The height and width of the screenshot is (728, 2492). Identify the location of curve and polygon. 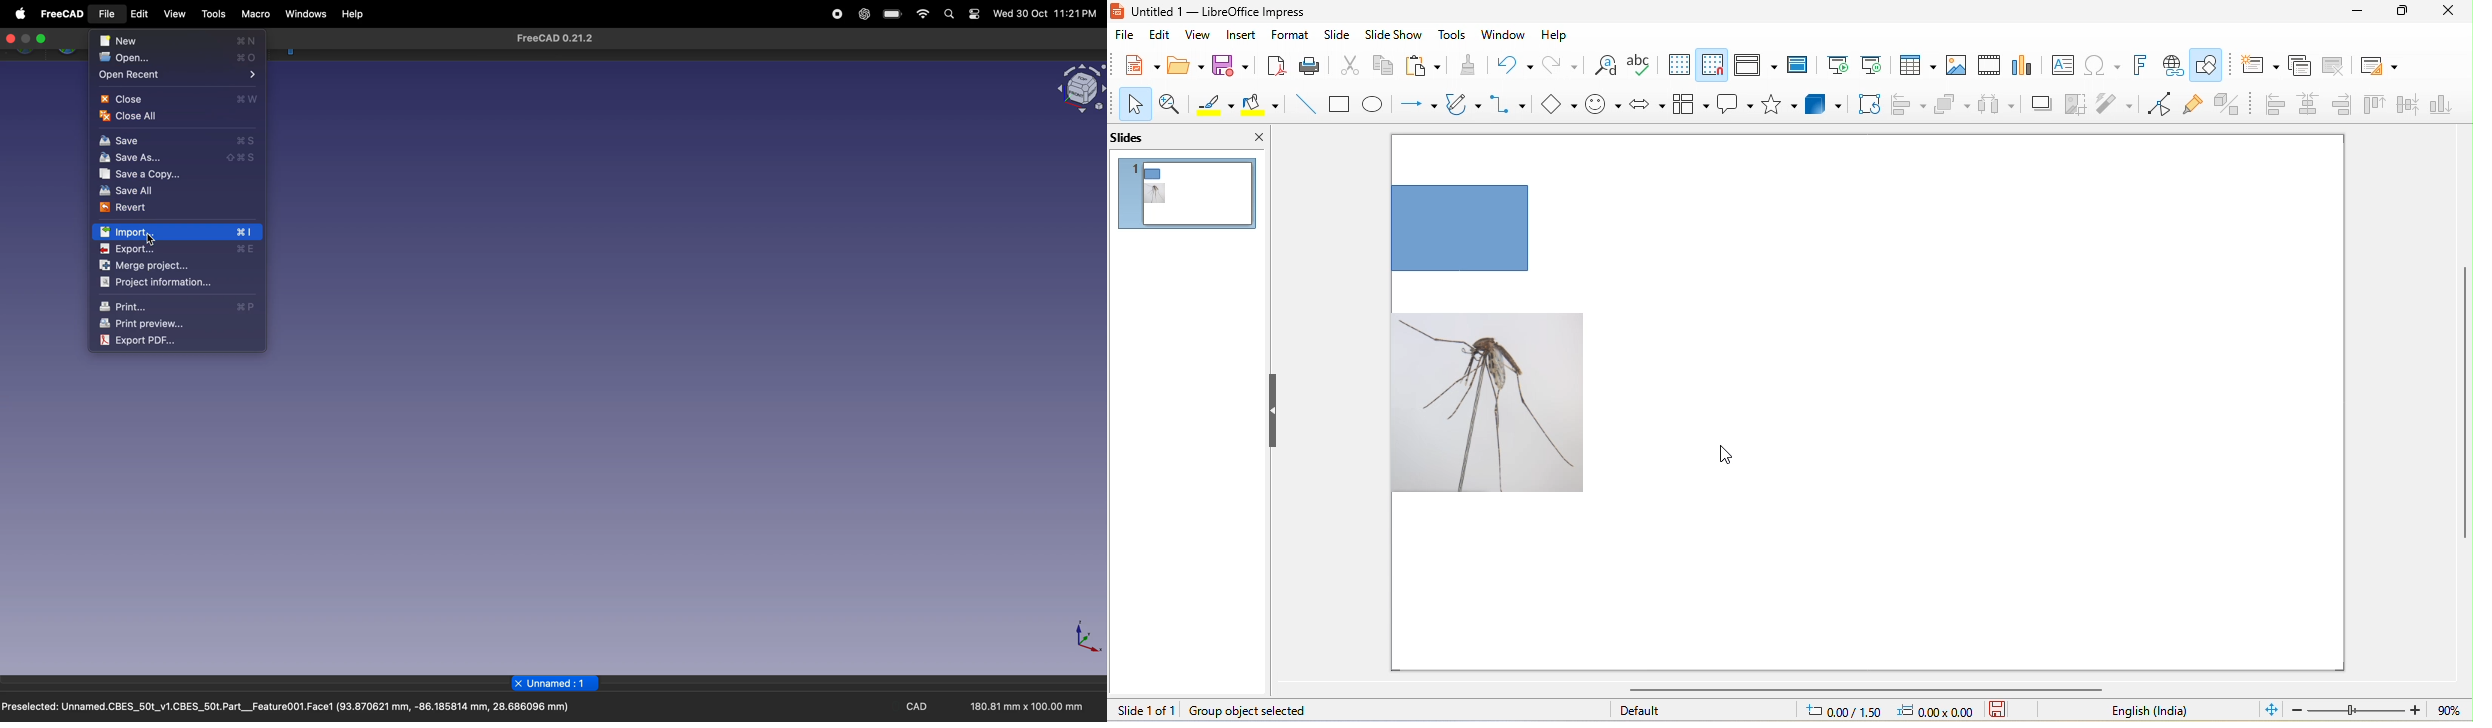
(1464, 106).